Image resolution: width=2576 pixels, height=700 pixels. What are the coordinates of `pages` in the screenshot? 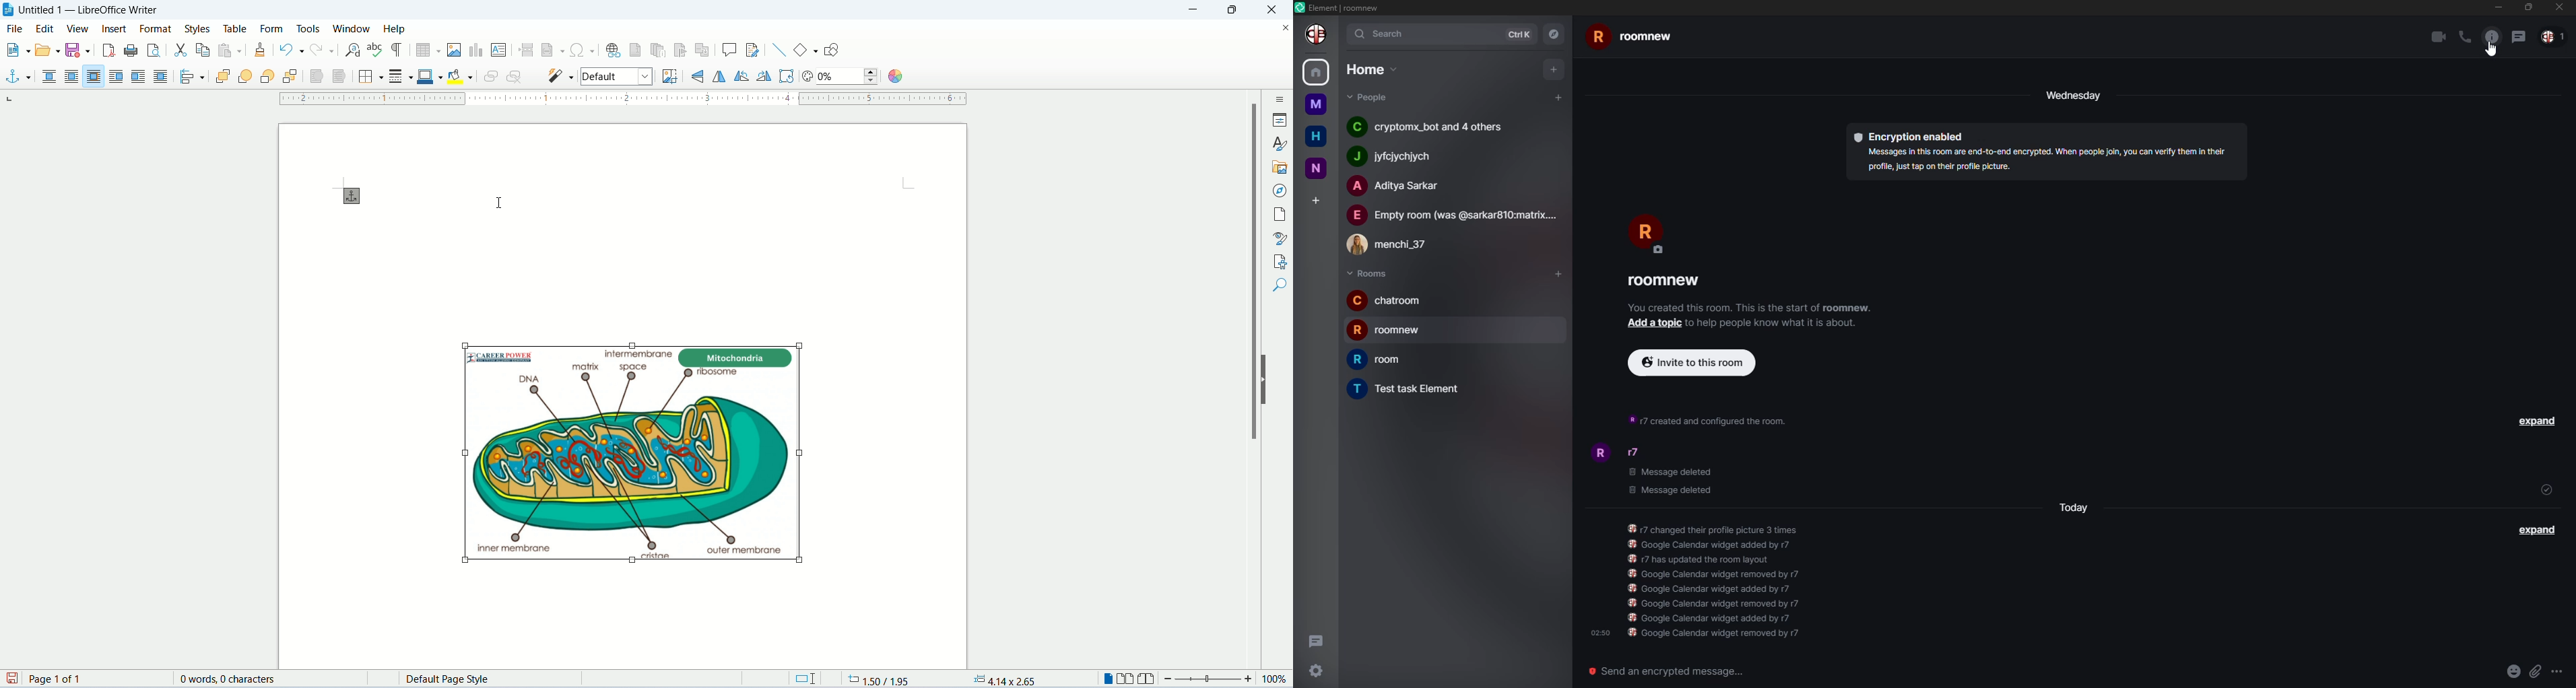 It's located at (1280, 216).